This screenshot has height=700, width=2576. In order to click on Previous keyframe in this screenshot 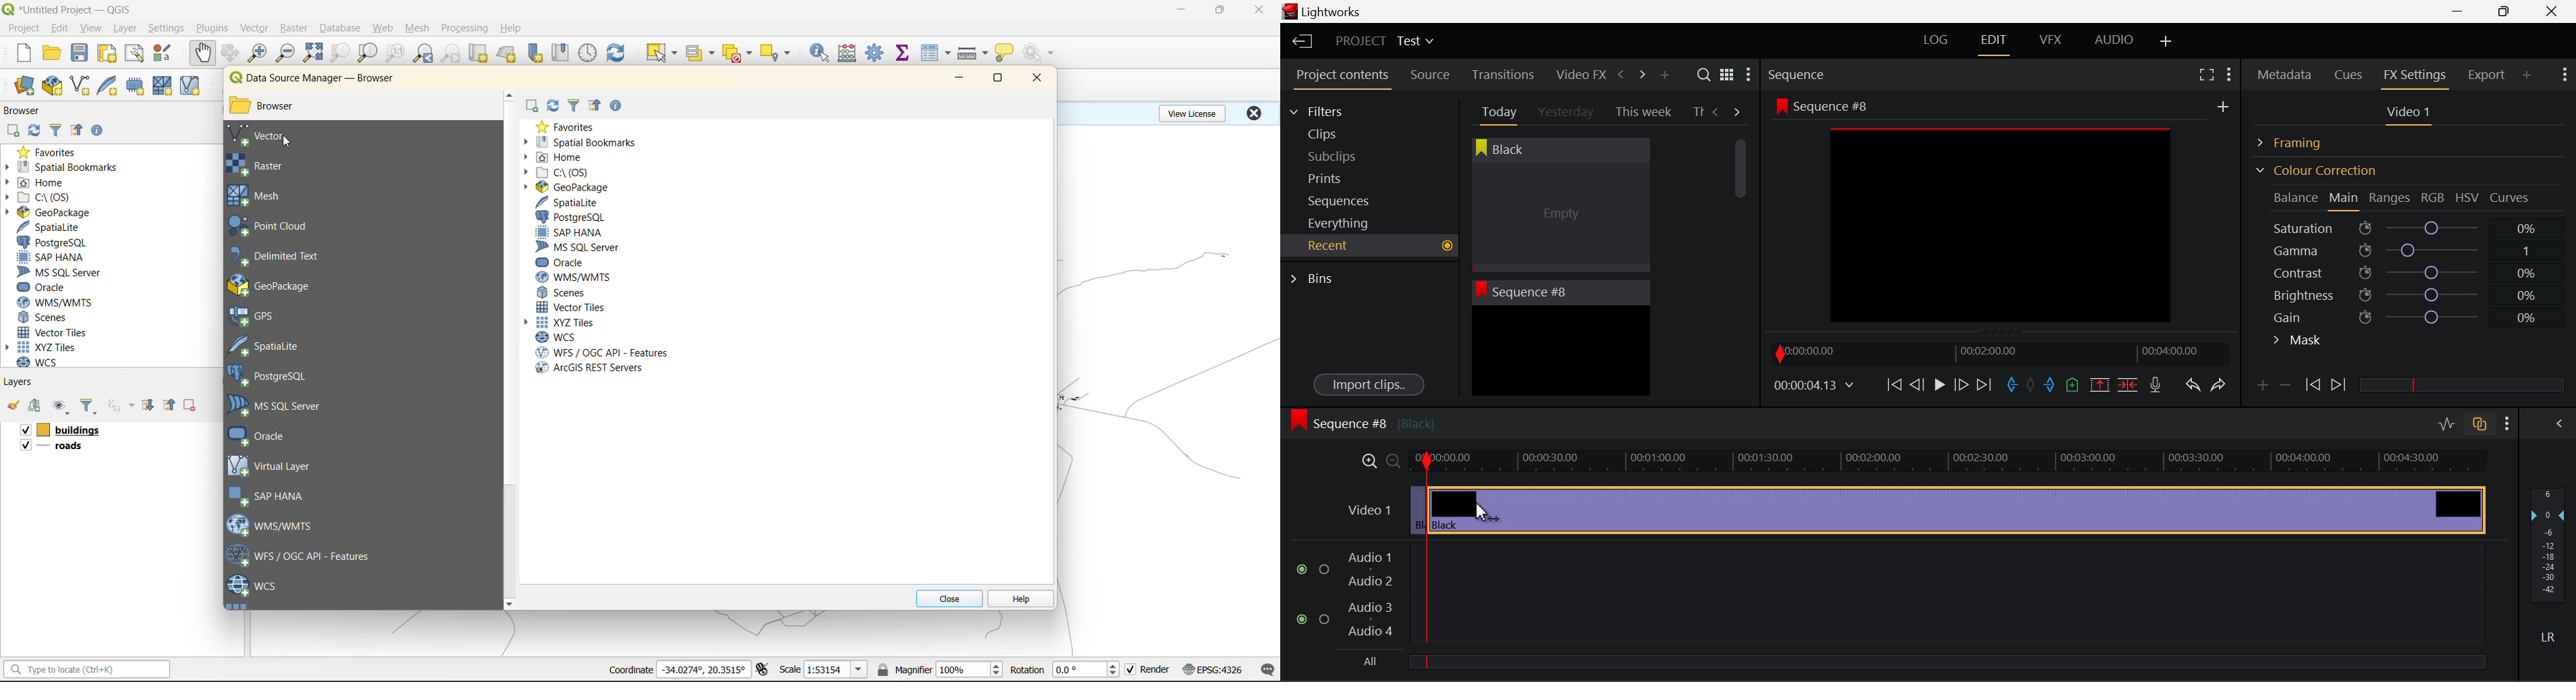, I will do `click(2311, 386)`.